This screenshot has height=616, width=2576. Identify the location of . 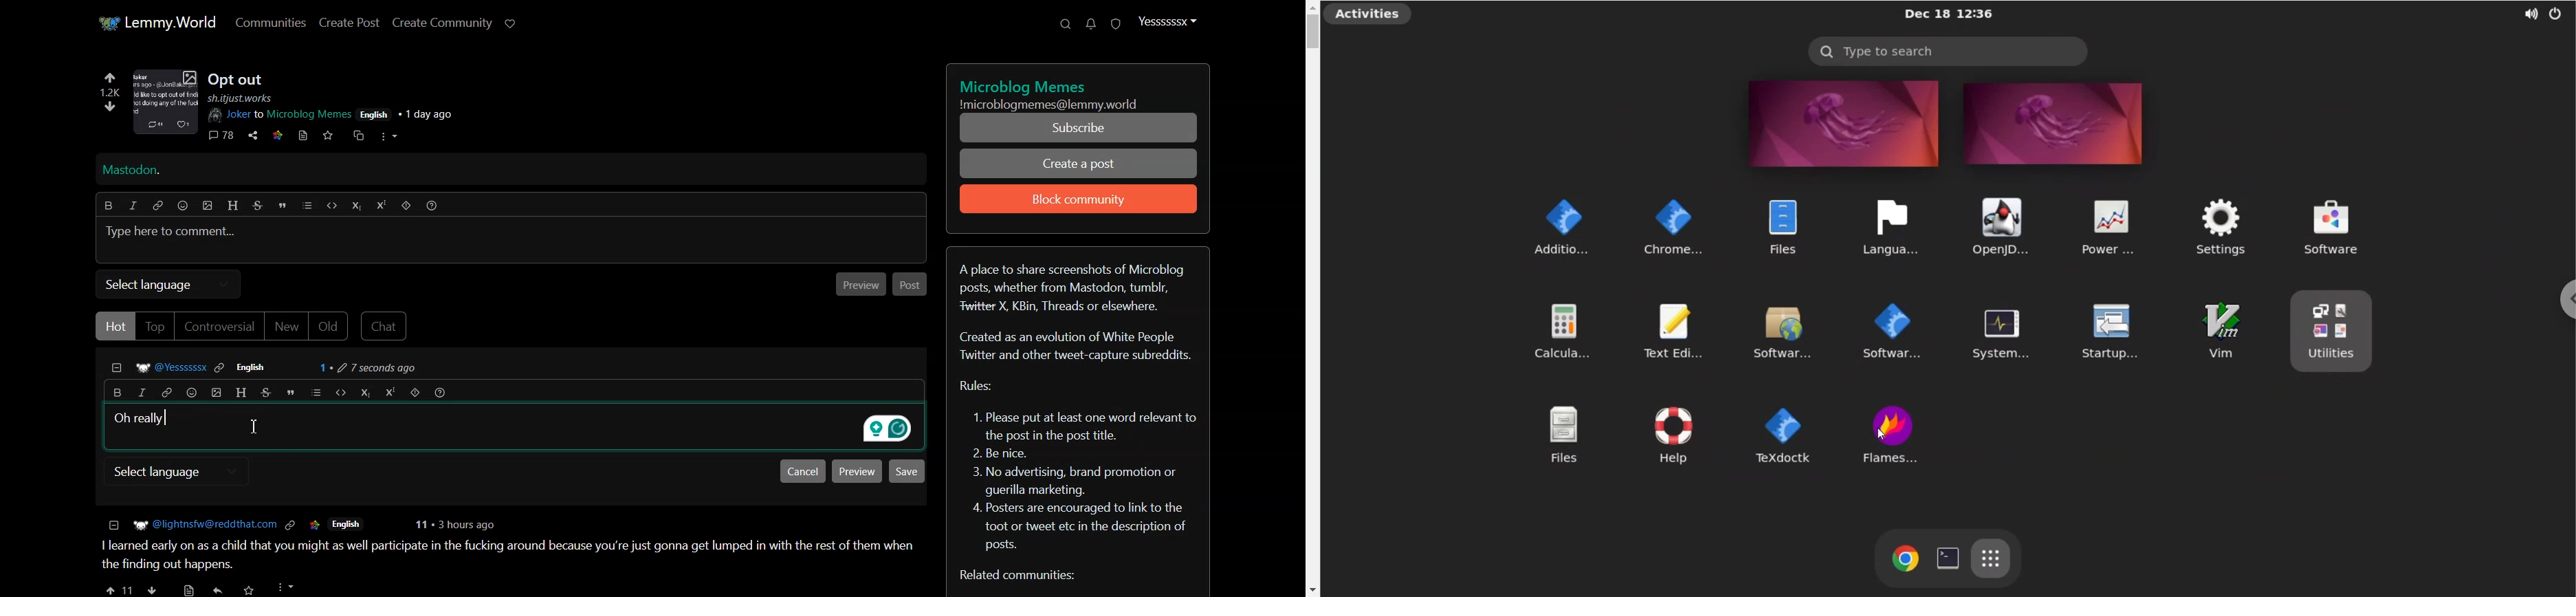
(250, 588).